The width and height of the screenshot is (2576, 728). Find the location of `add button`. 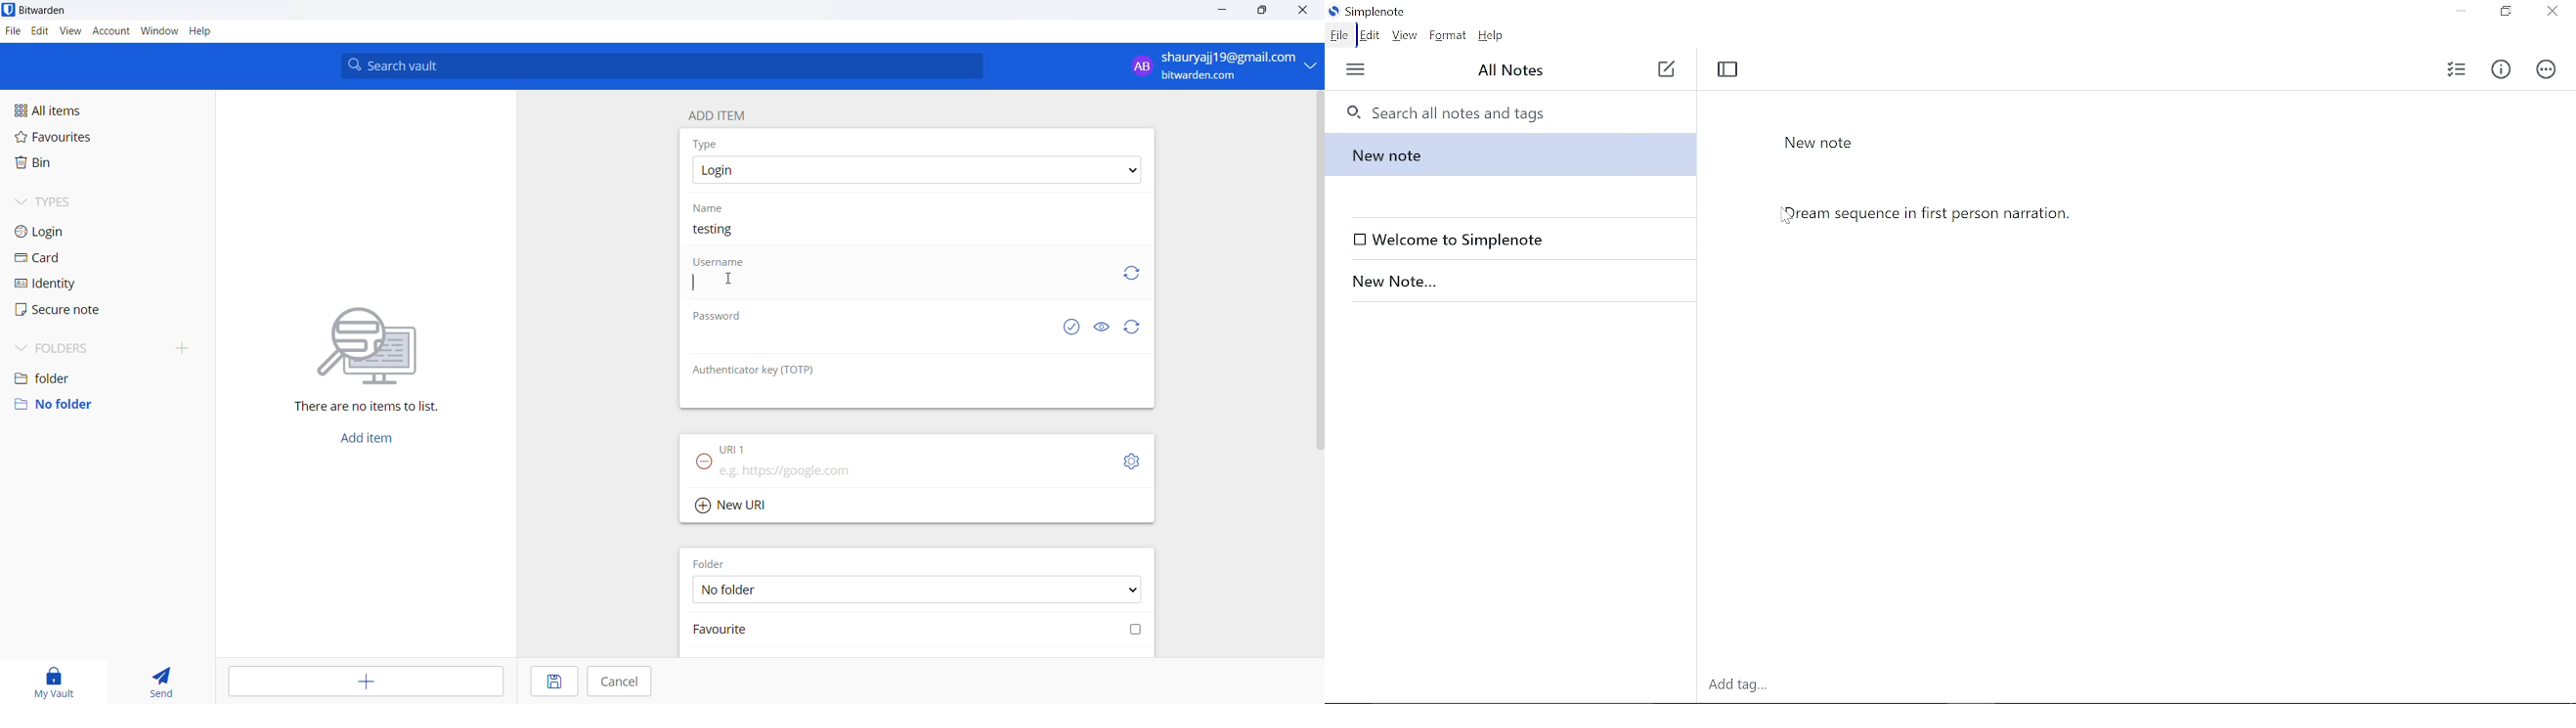

add button is located at coordinates (365, 440).